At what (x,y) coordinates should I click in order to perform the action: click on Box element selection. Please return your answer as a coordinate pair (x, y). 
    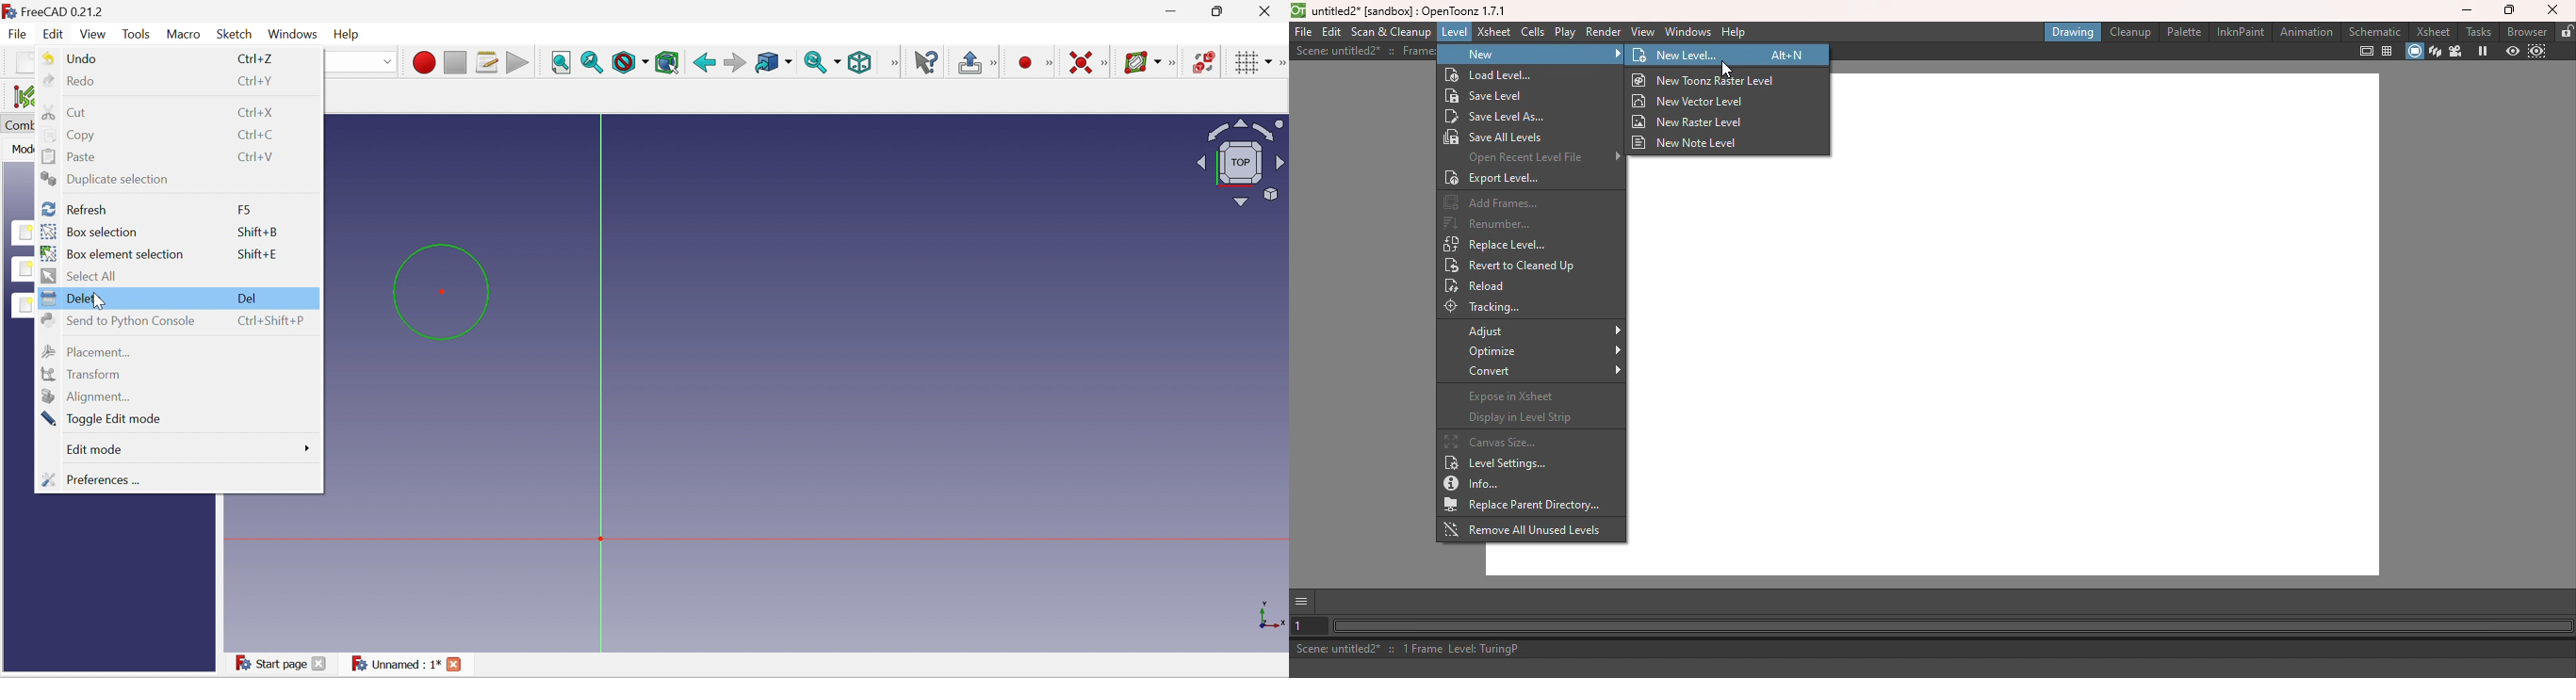
    Looking at the image, I should click on (116, 253).